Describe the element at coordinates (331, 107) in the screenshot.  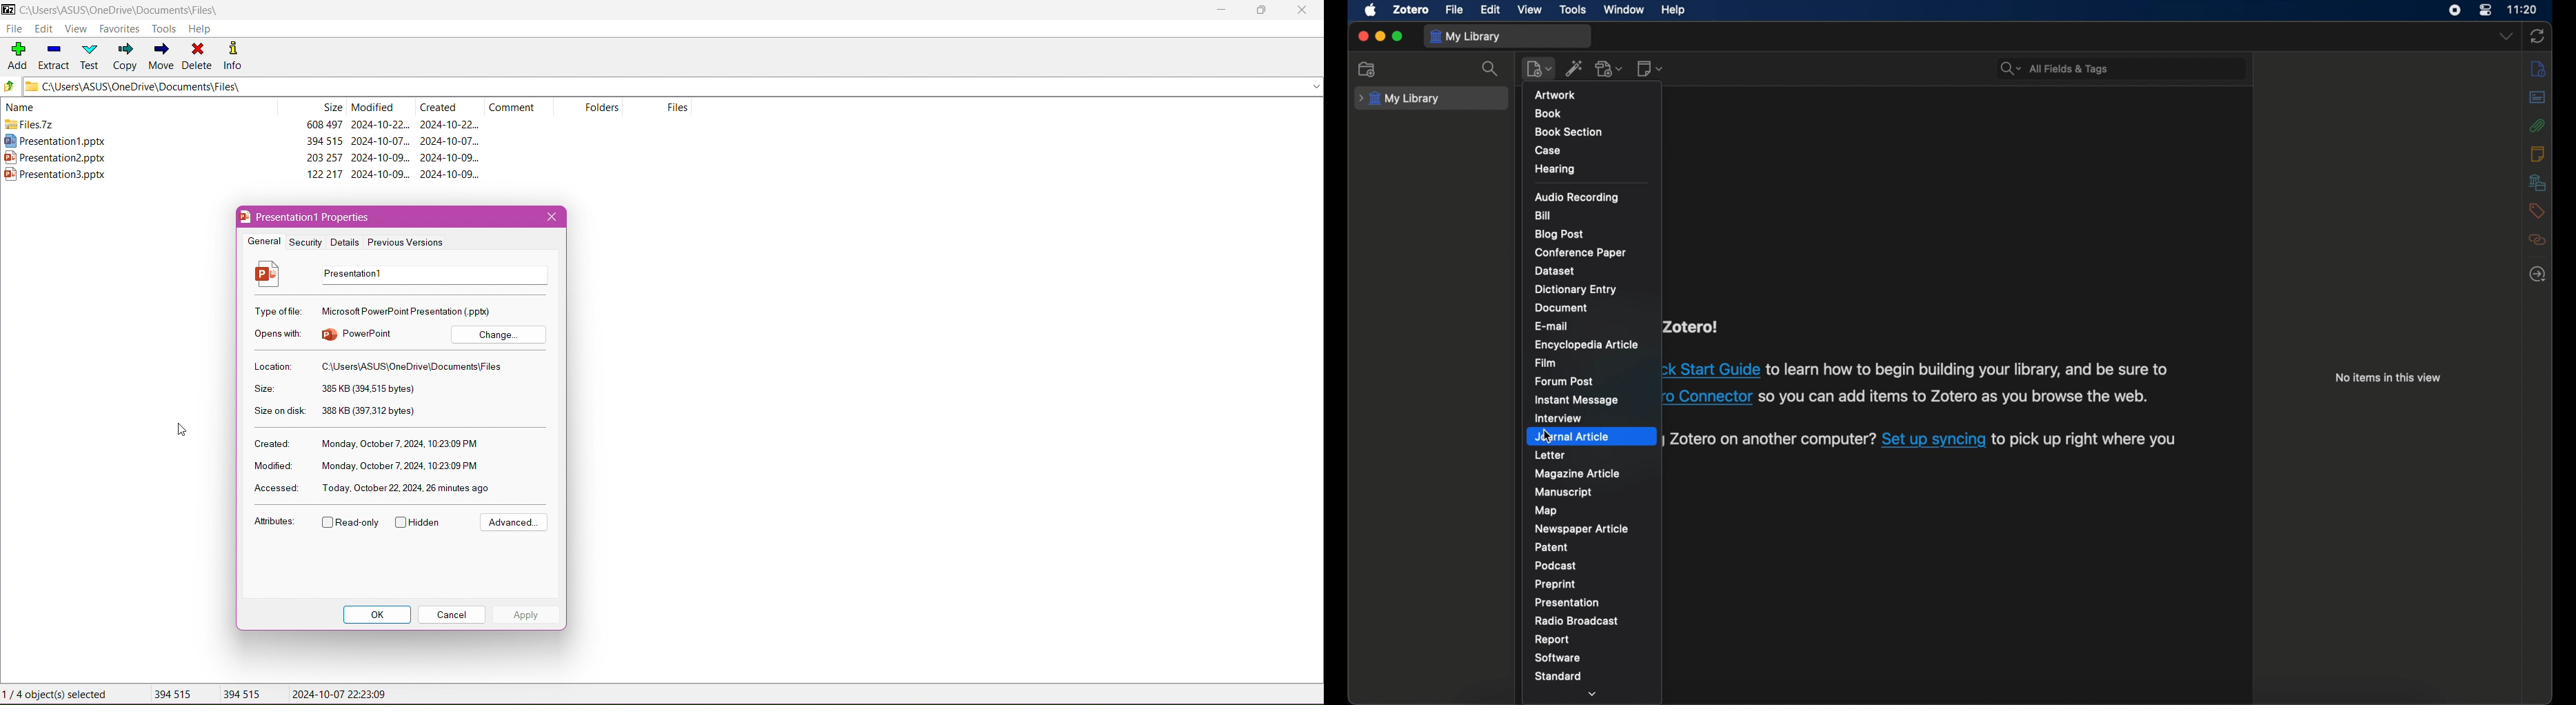
I see `size` at that location.